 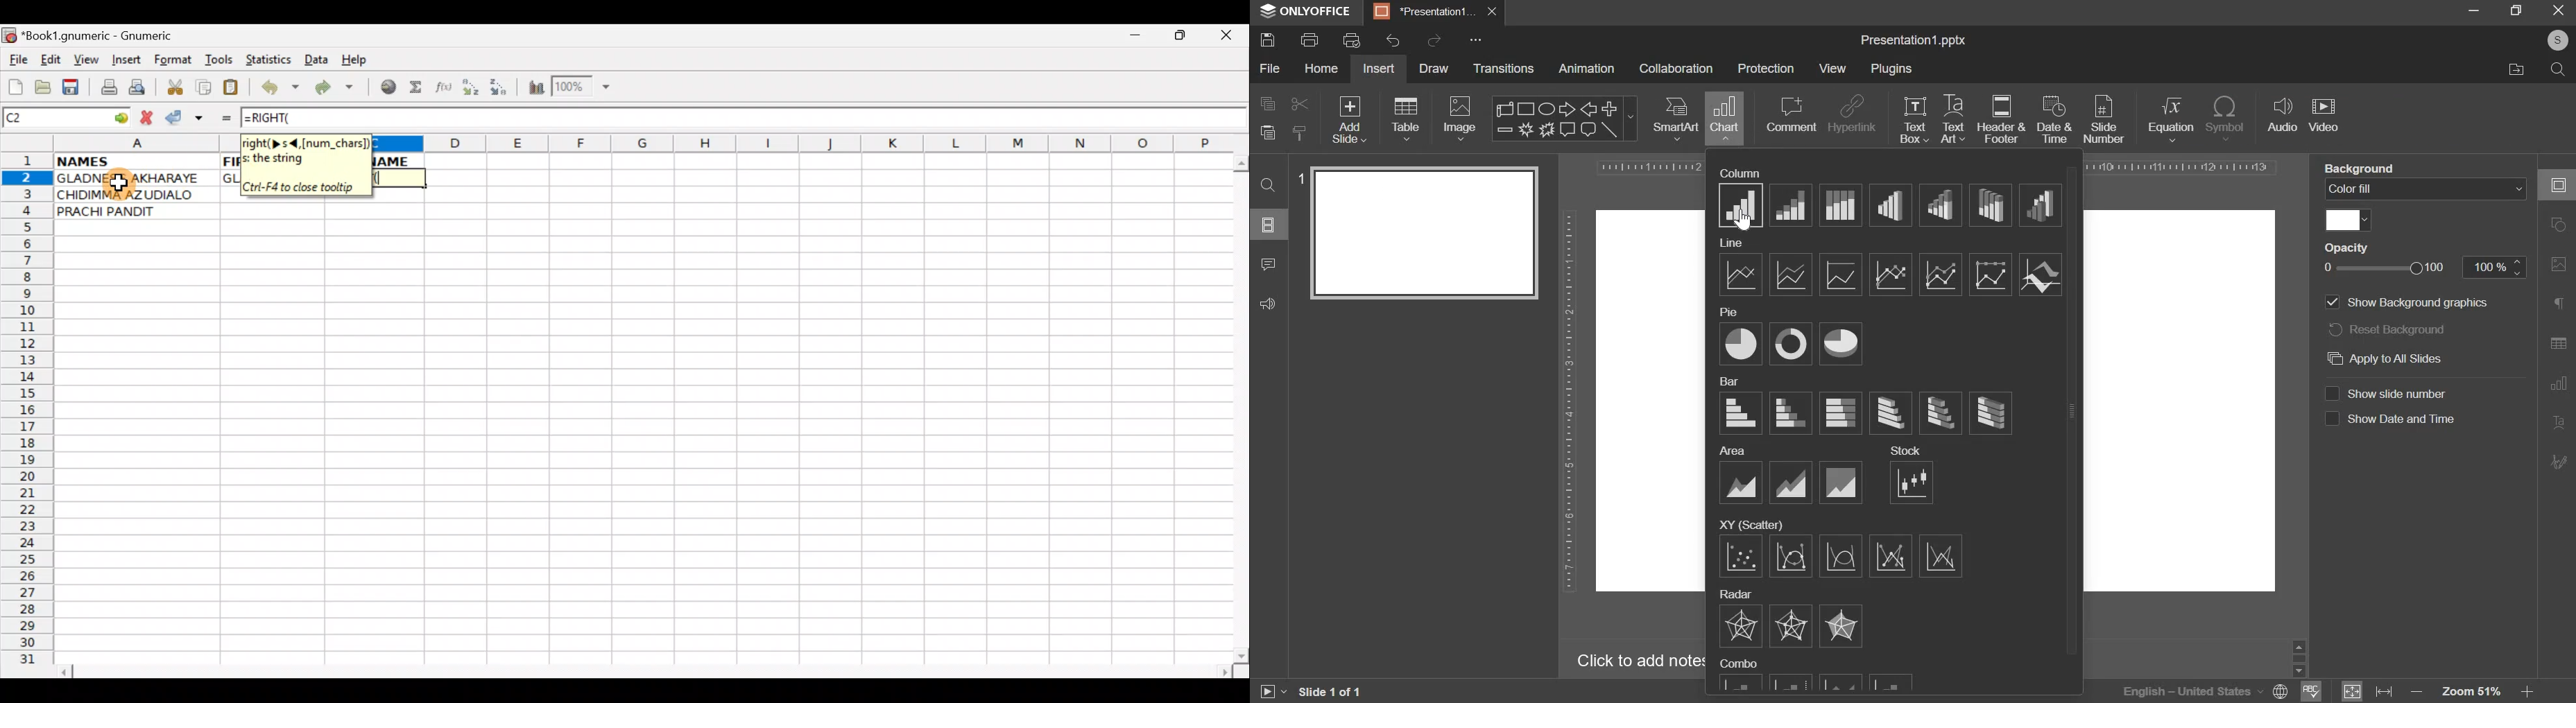 What do you see at coordinates (1915, 120) in the screenshot?
I see `text box` at bounding box center [1915, 120].